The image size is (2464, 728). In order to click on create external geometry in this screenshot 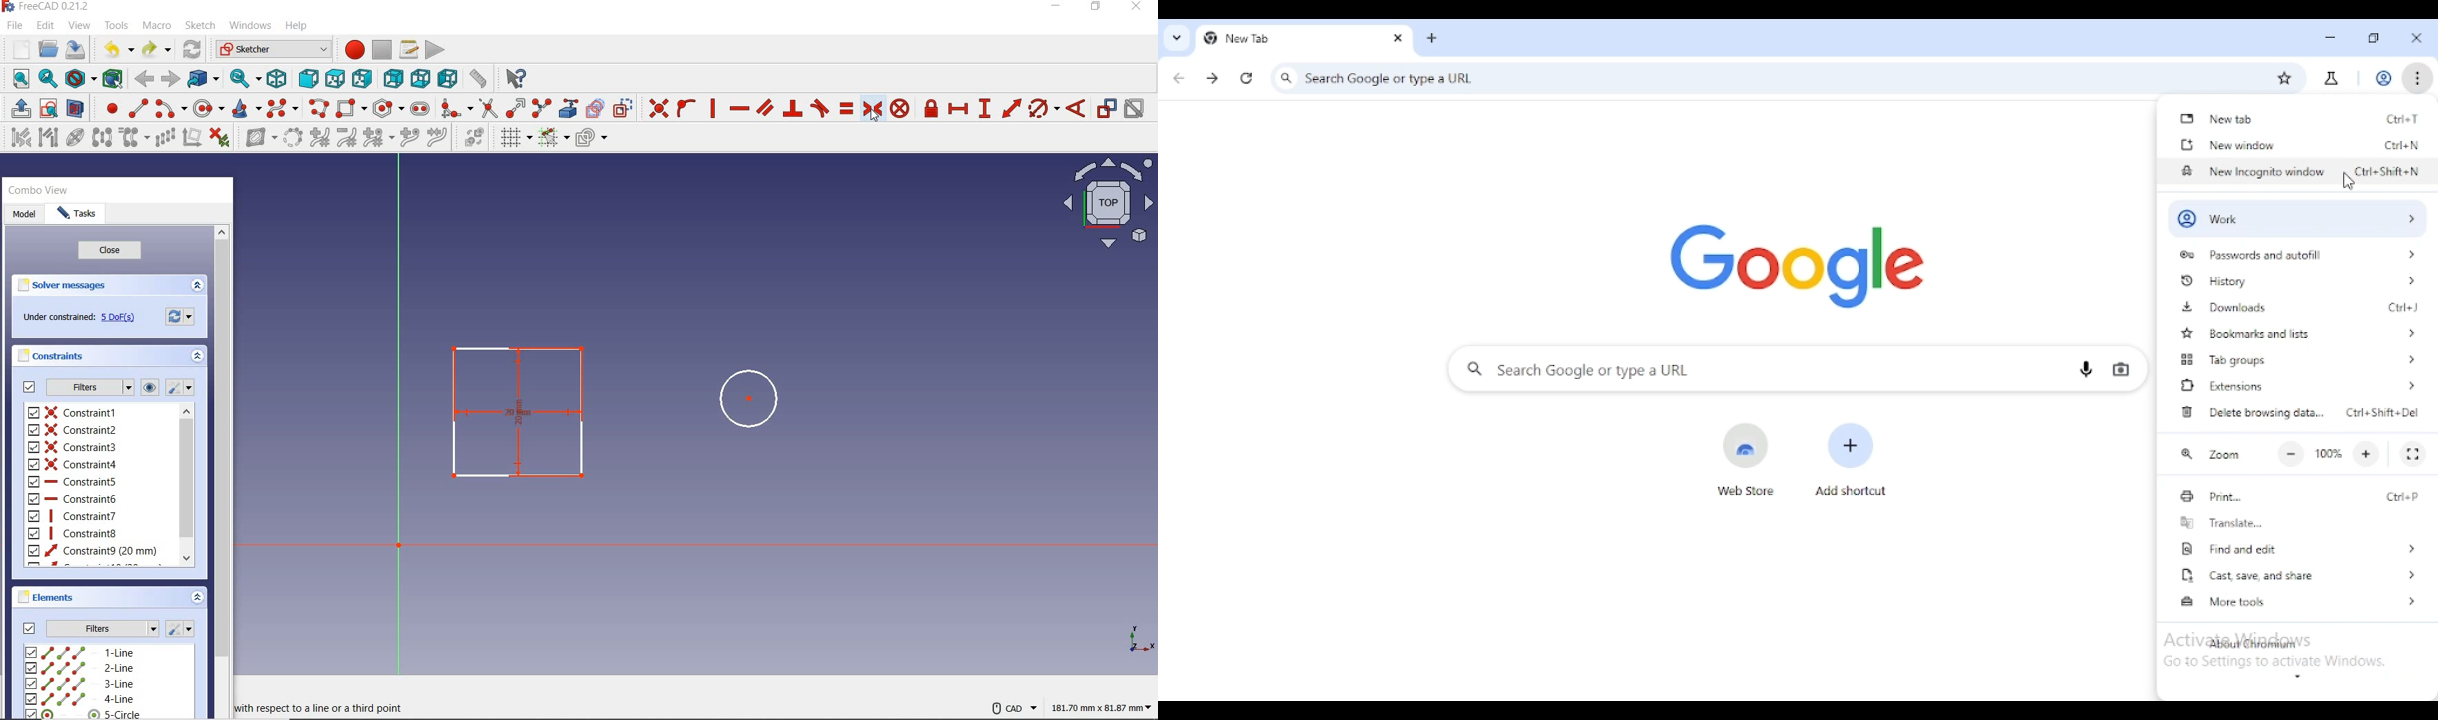, I will do `click(570, 108)`.